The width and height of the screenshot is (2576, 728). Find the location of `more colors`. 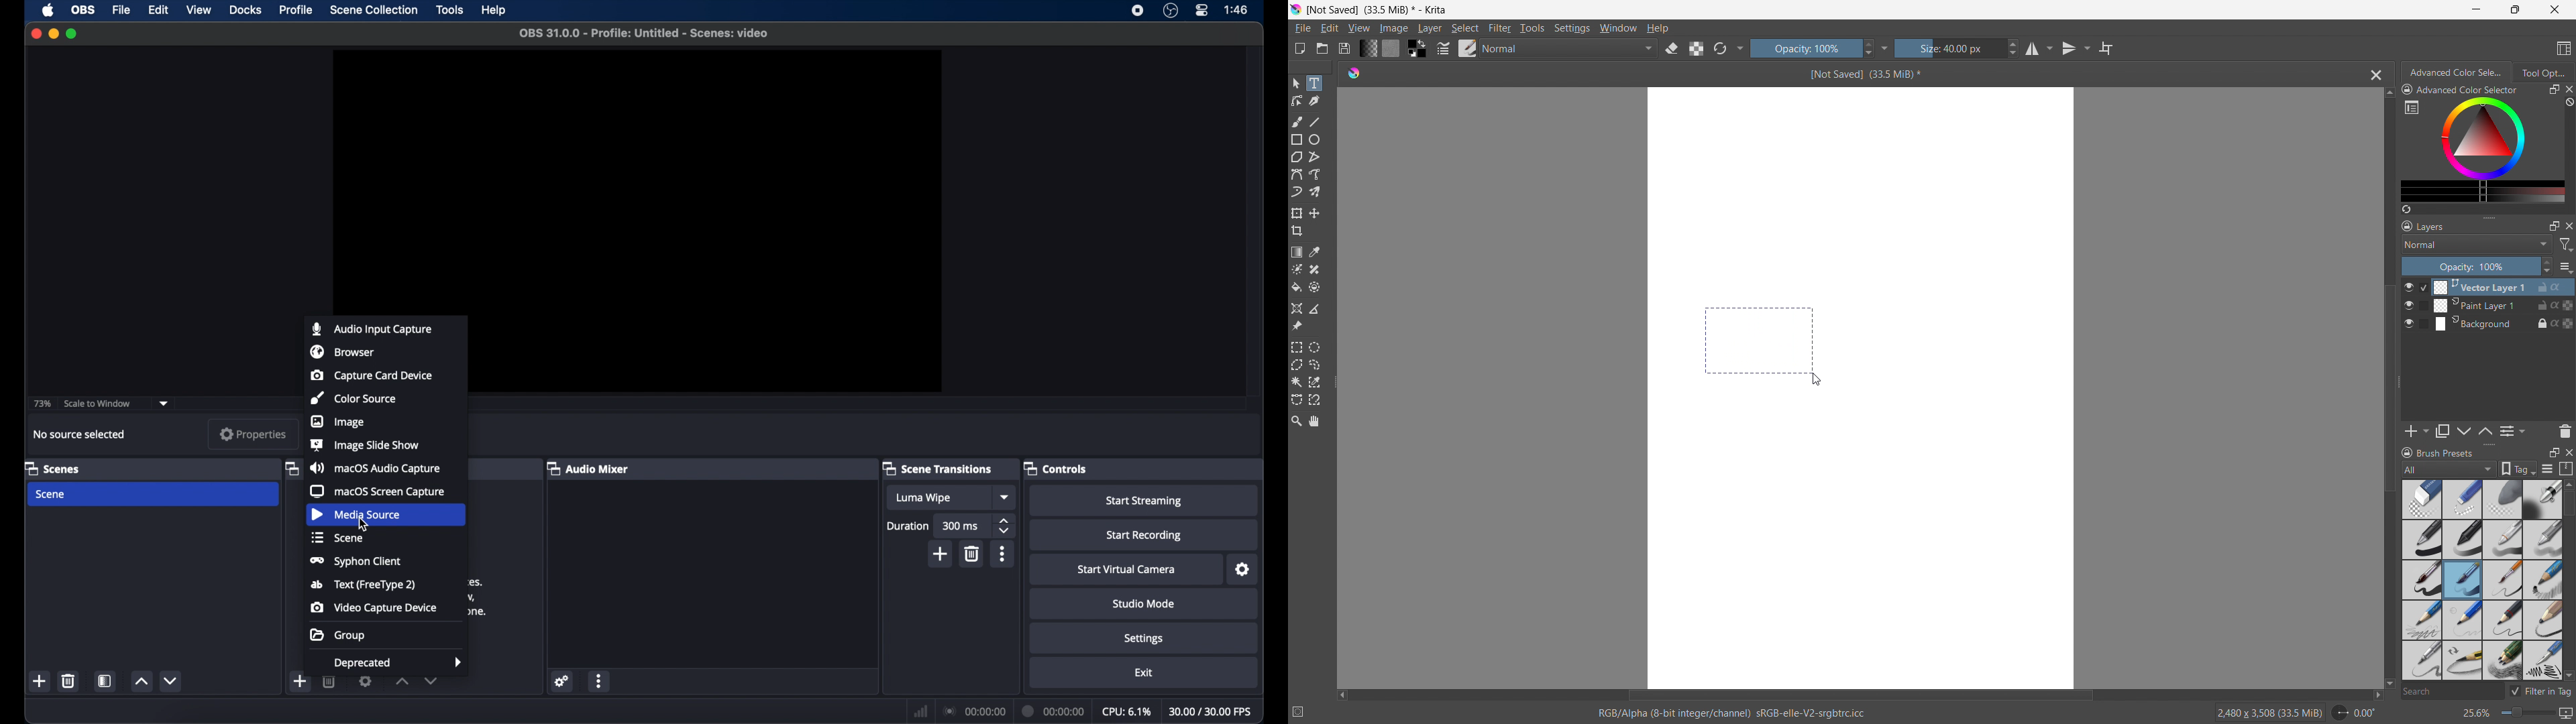

more colors is located at coordinates (2483, 192).